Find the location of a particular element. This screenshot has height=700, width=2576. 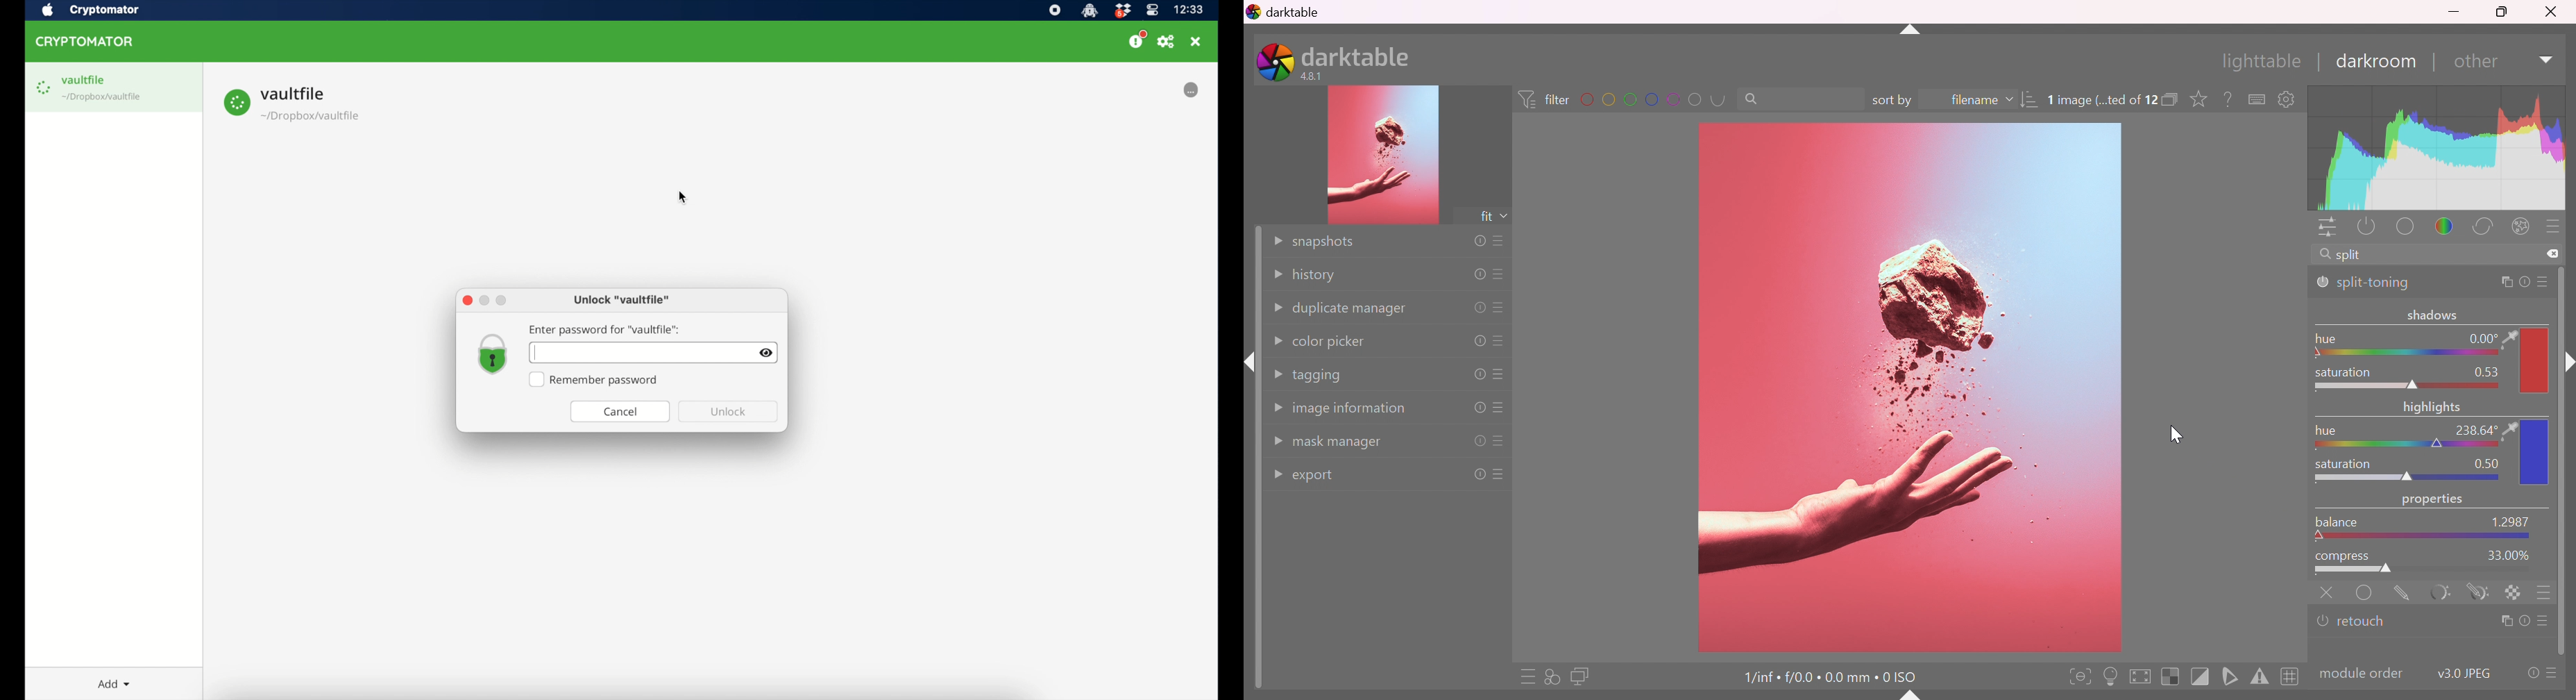

Minimize is located at coordinates (2456, 11).